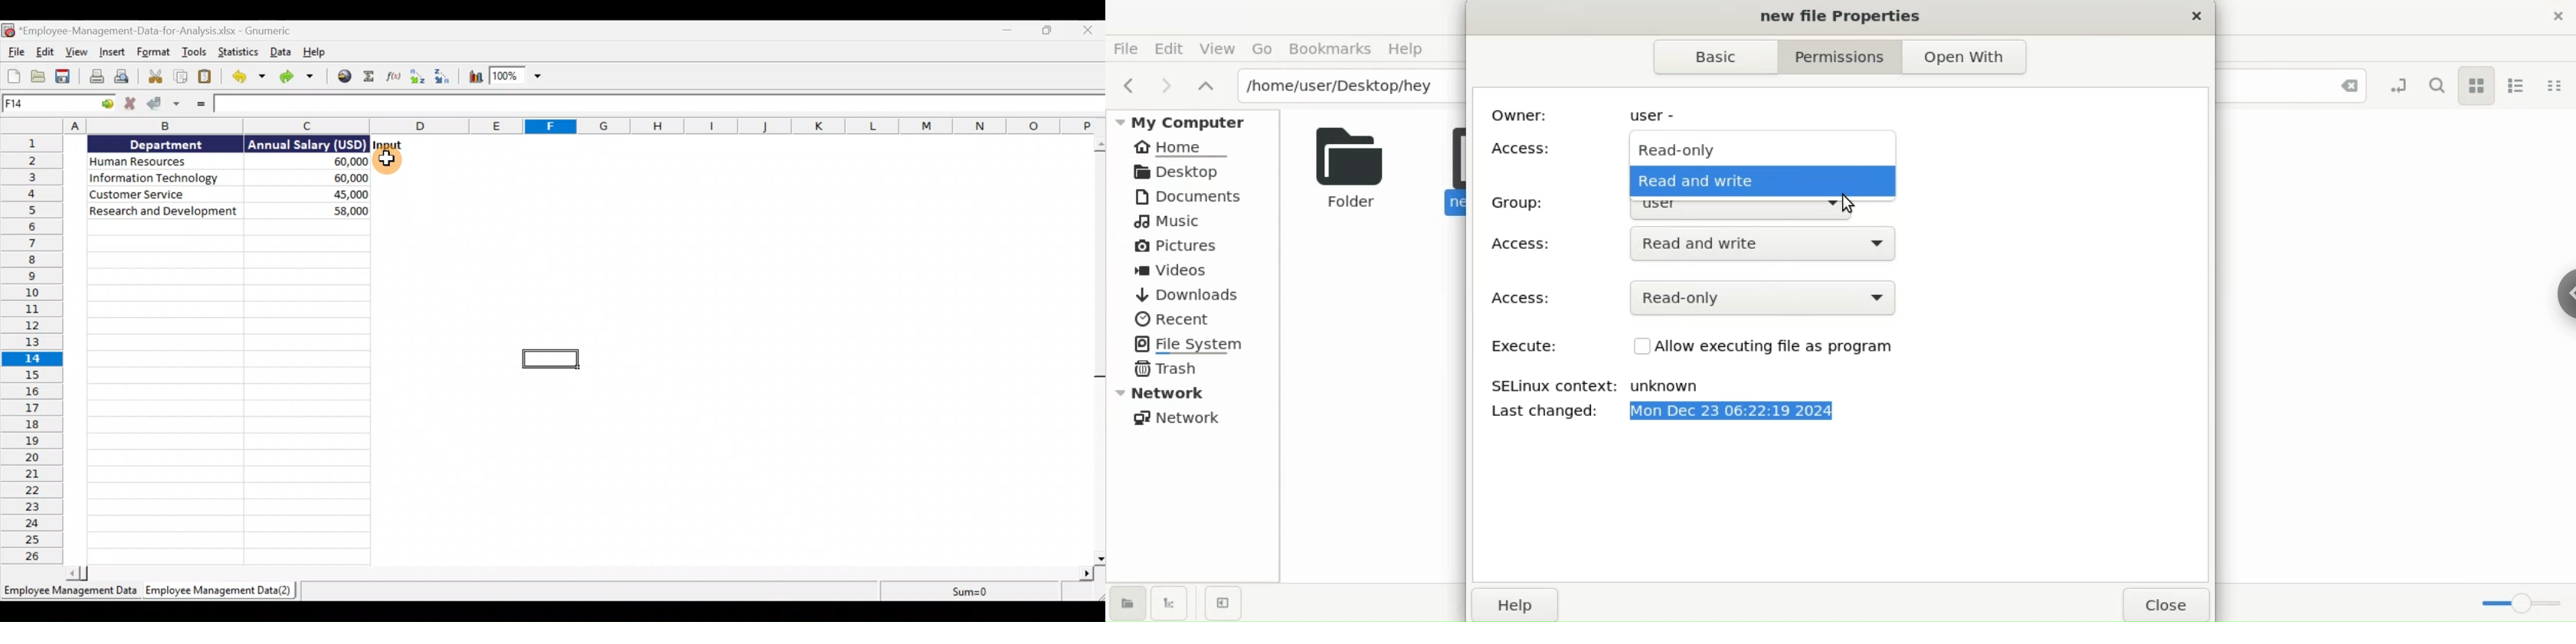  What do you see at coordinates (551, 359) in the screenshot?
I see `selected cell` at bounding box center [551, 359].